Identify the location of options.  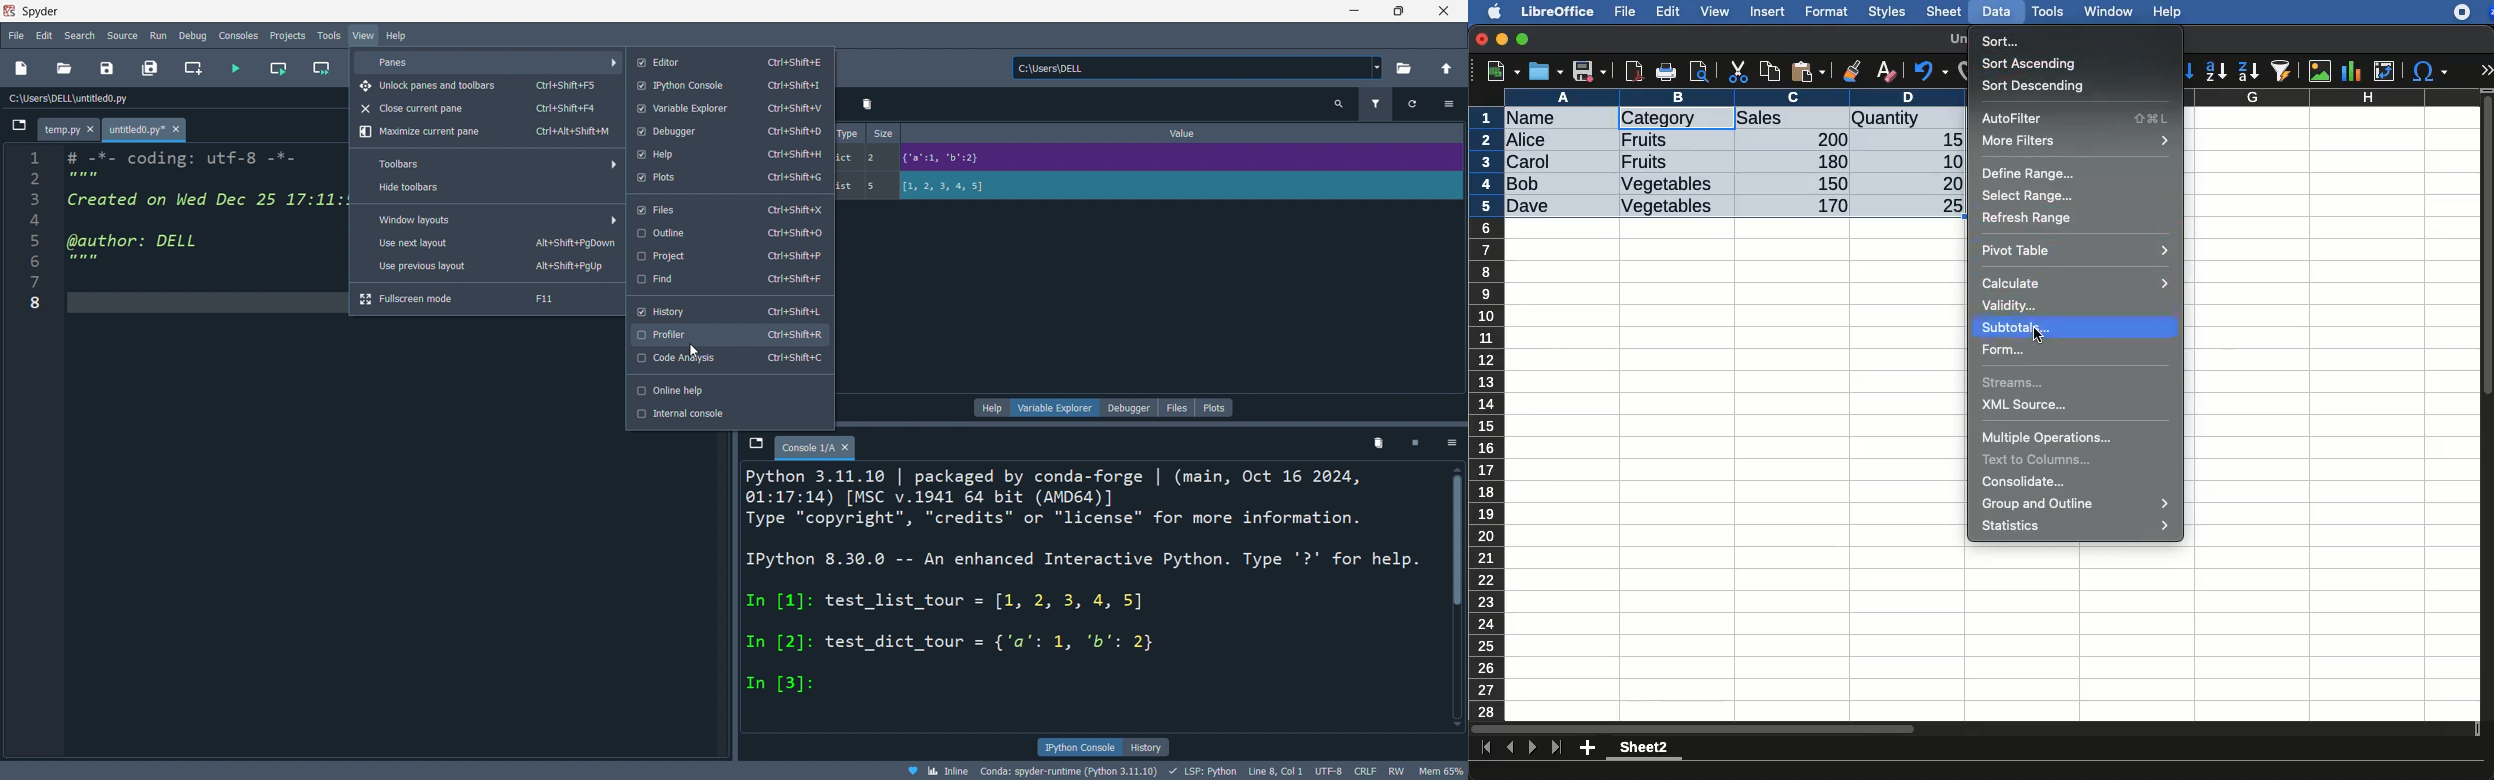
(1451, 444).